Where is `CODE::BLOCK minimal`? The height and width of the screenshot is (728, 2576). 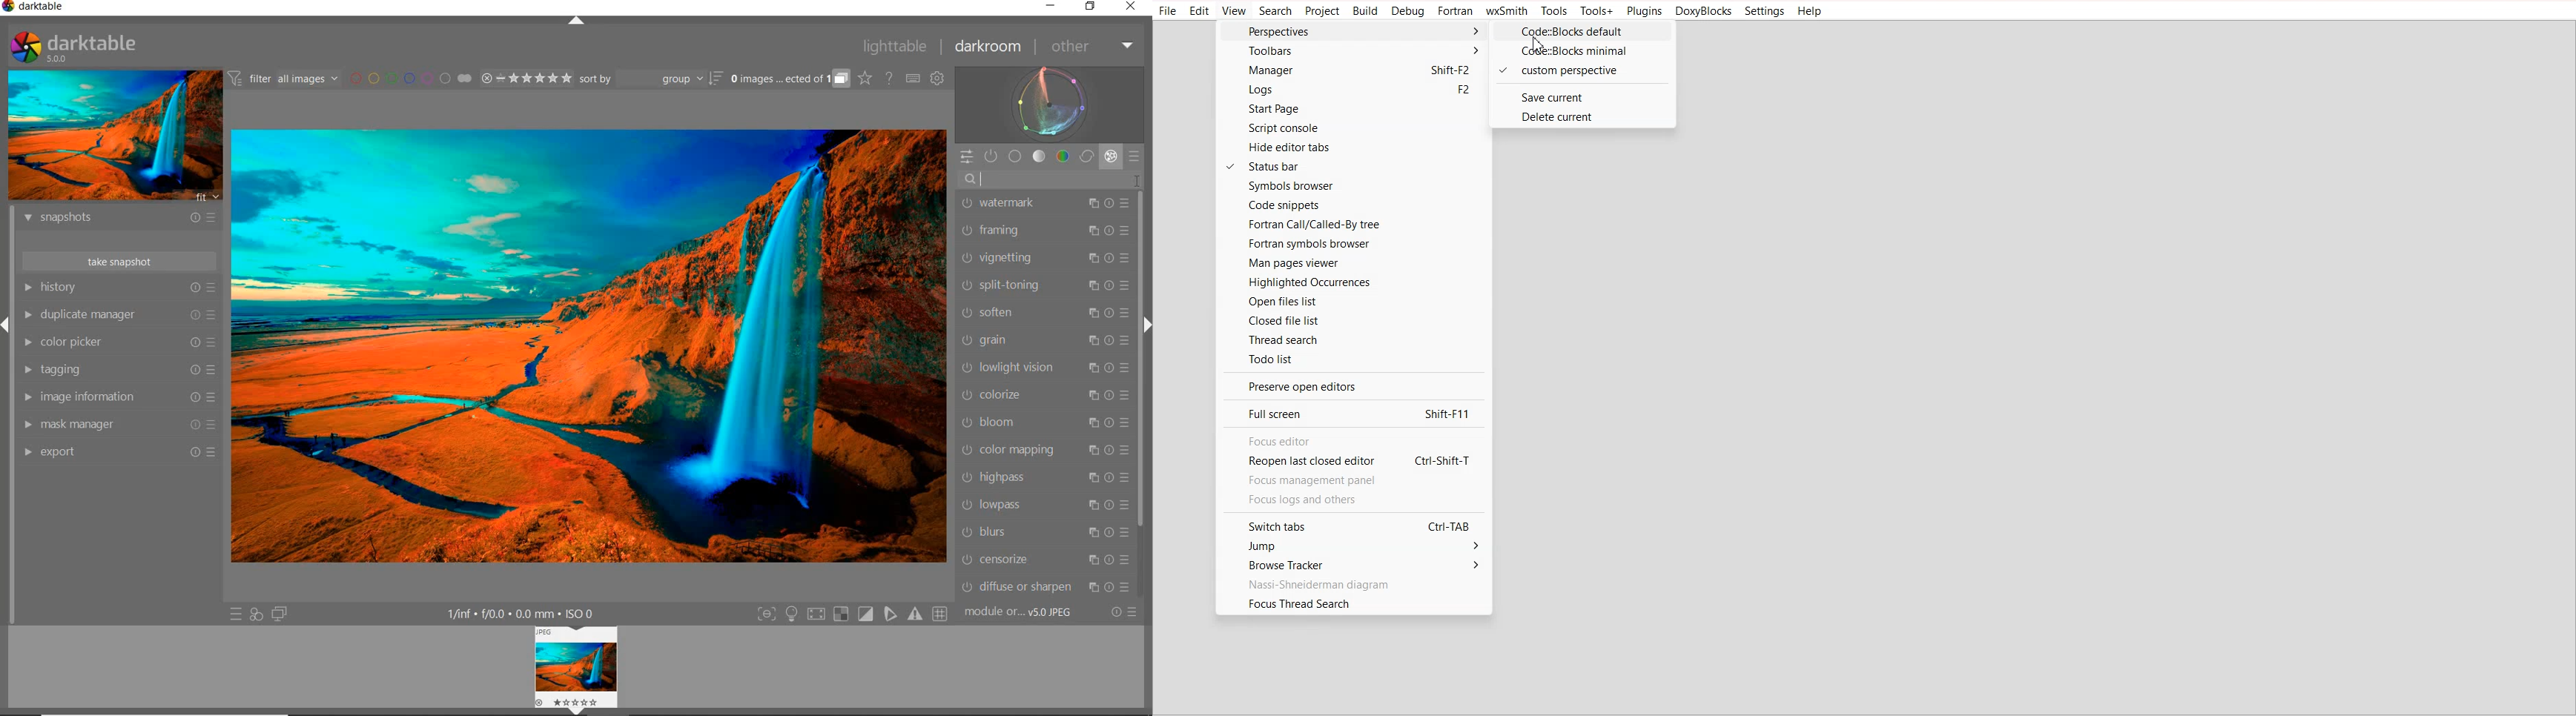 CODE::BLOCK minimal is located at coordinates (1581, 51).